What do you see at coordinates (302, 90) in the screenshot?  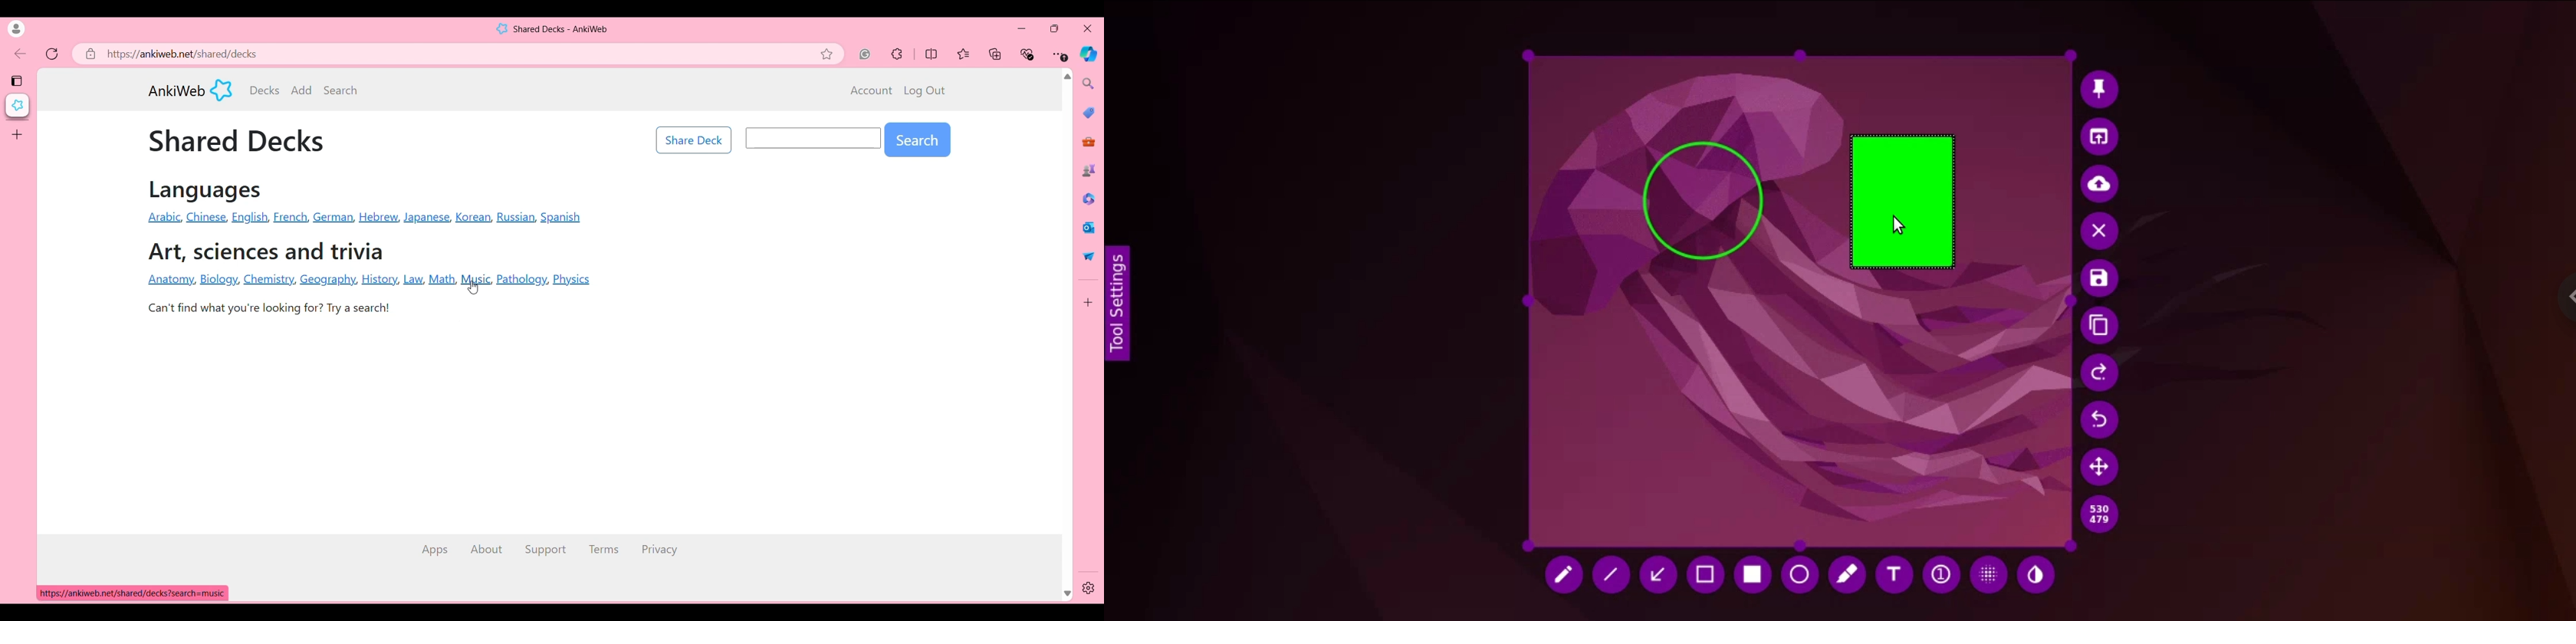 I see `Add` at bounding box center [302, 90].